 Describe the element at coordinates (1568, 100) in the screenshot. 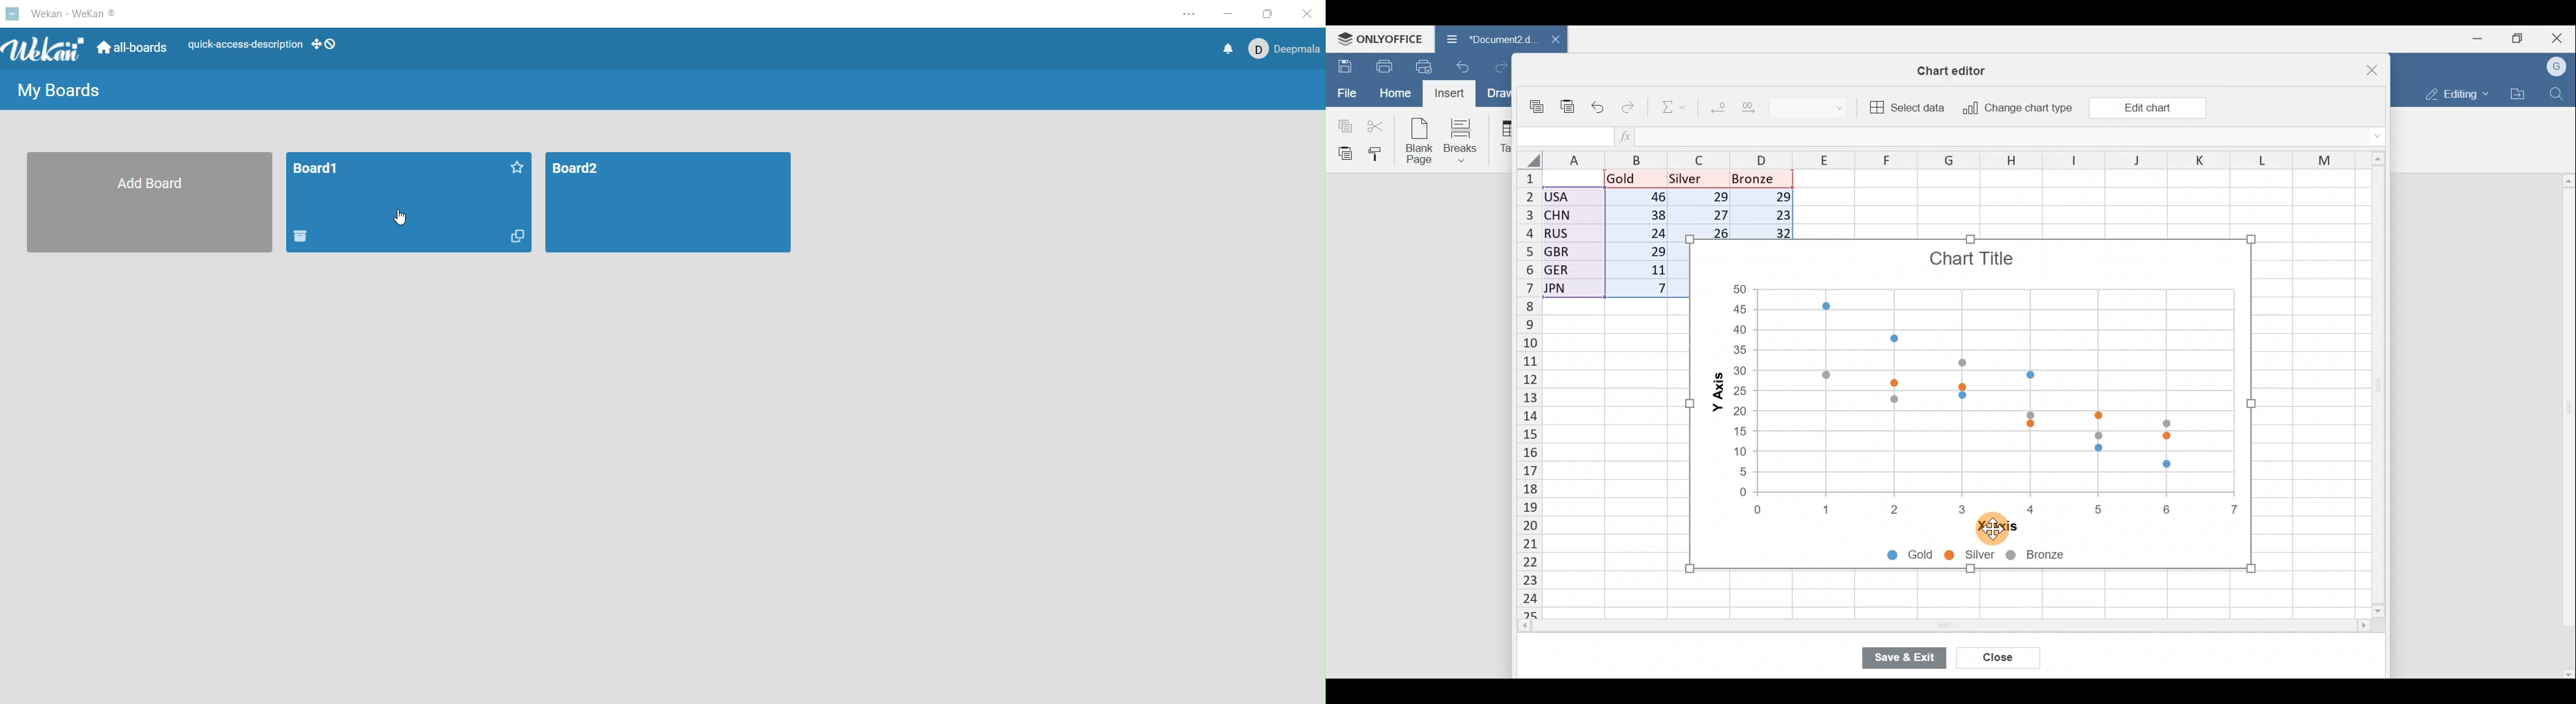

I see `Paste` at that location.